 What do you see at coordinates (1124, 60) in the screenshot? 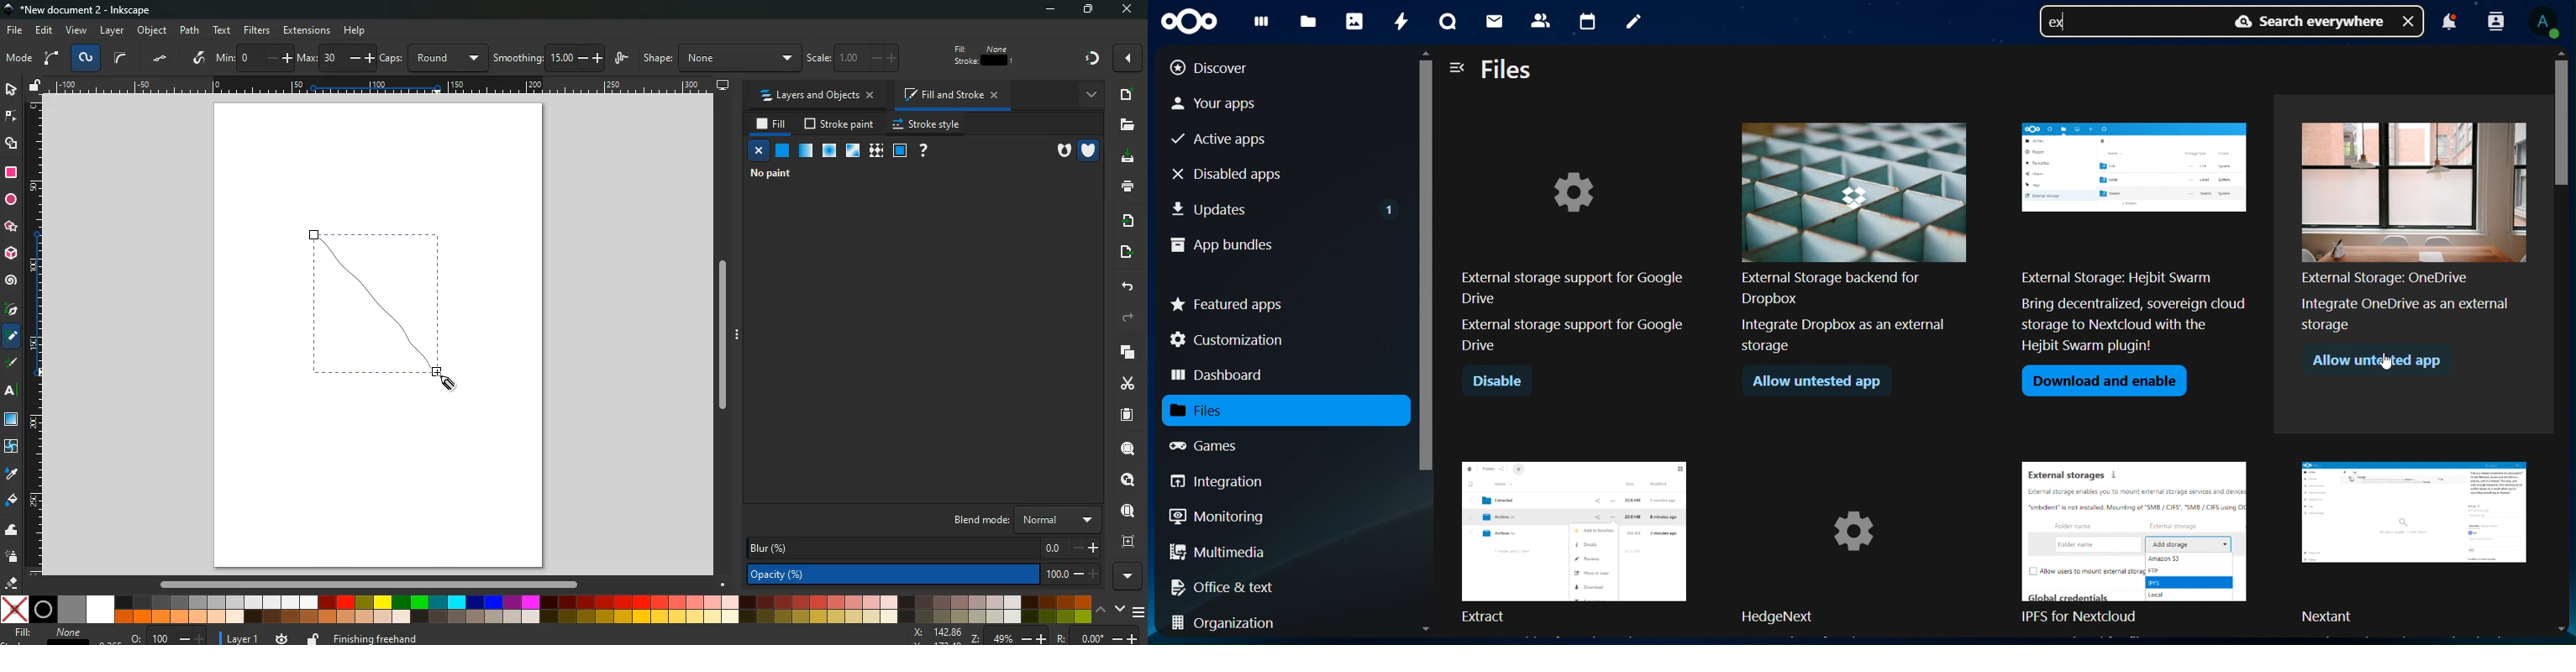
I see `` at bounding box center [1124, 60].